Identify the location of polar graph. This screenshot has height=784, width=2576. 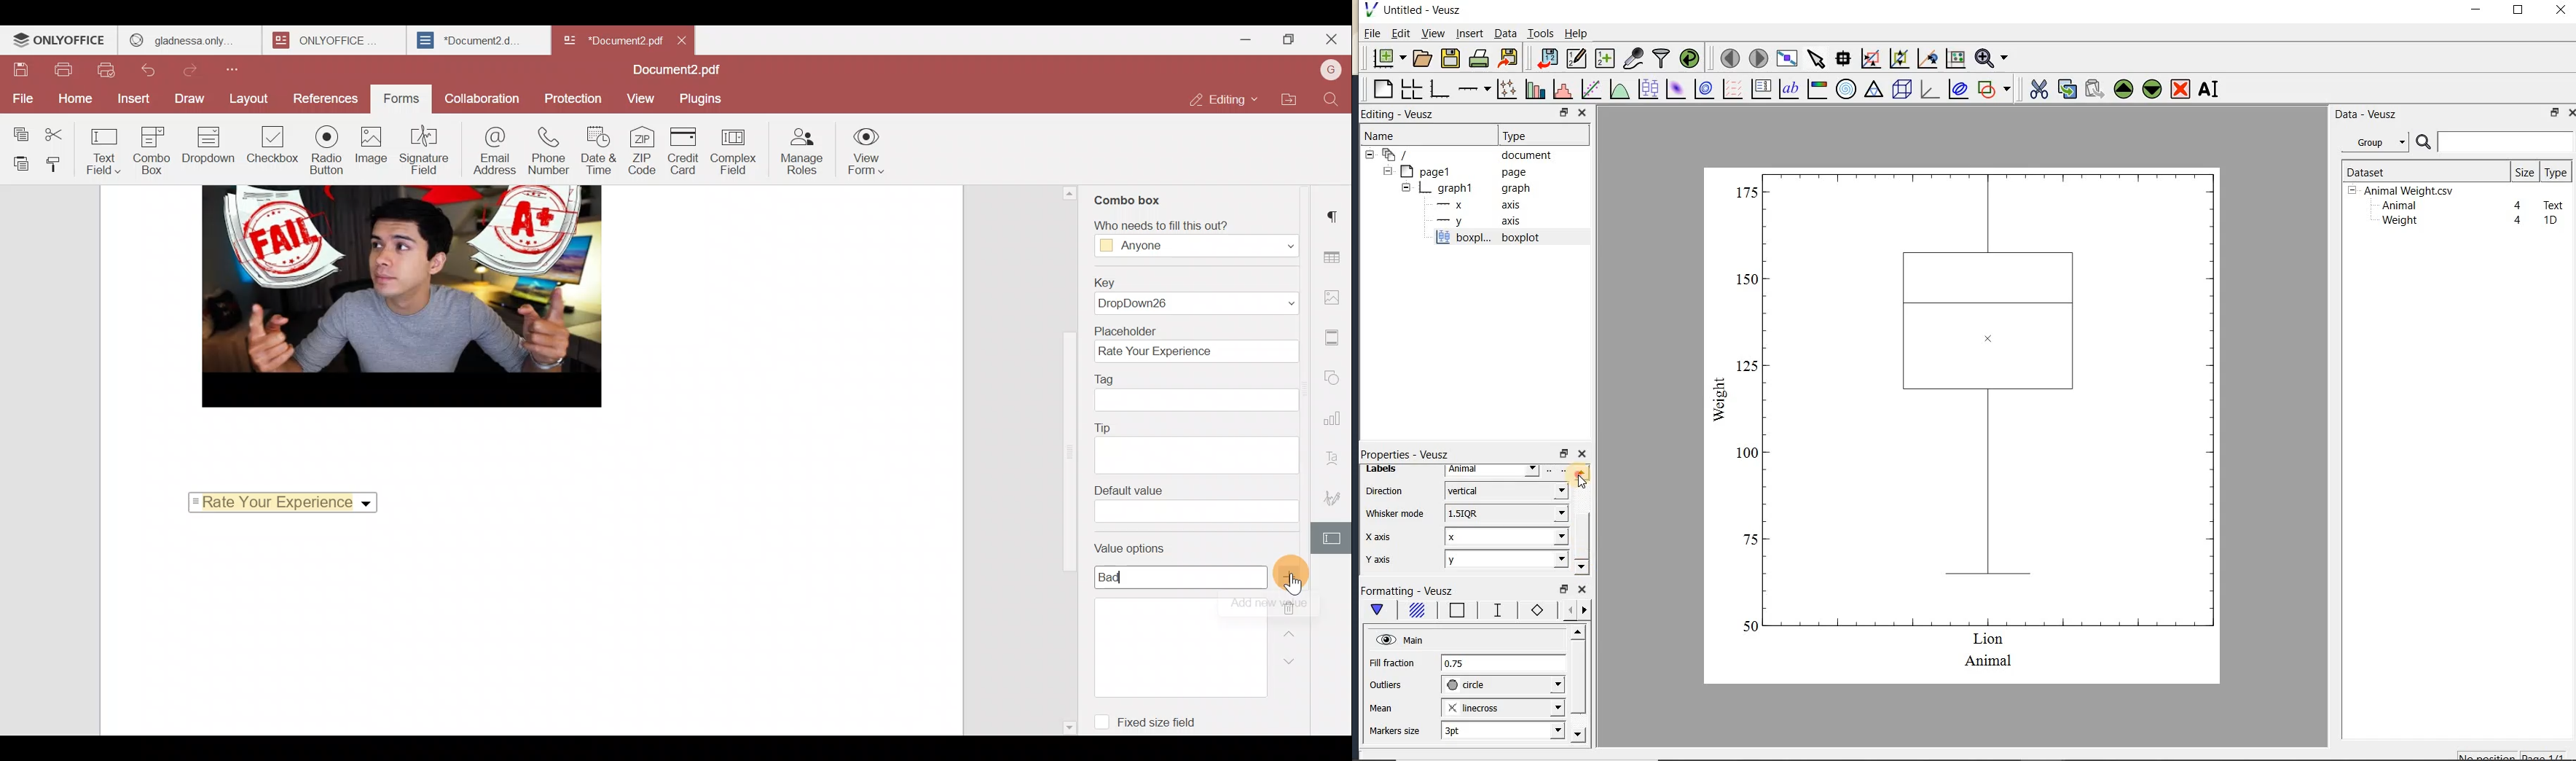
(1845, 89).